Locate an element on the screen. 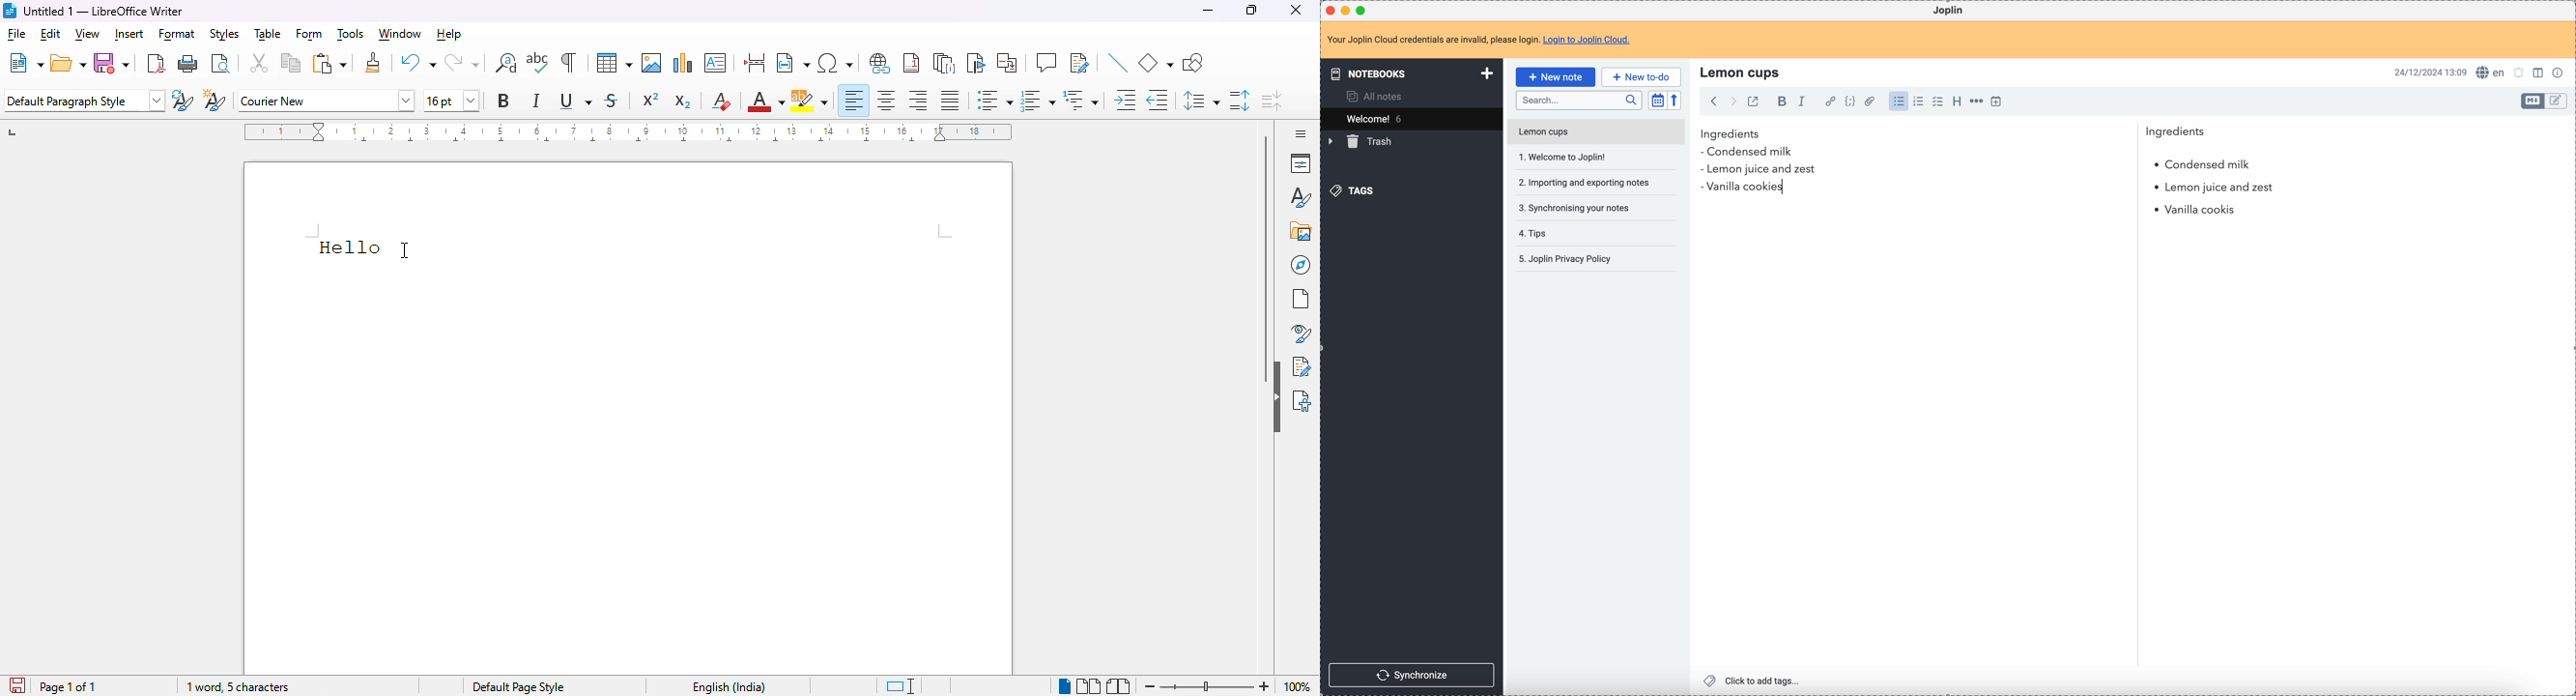 The width and height of the screenshot is (2576, 700). toggle sort order field is located at coordinates (1658, 100).